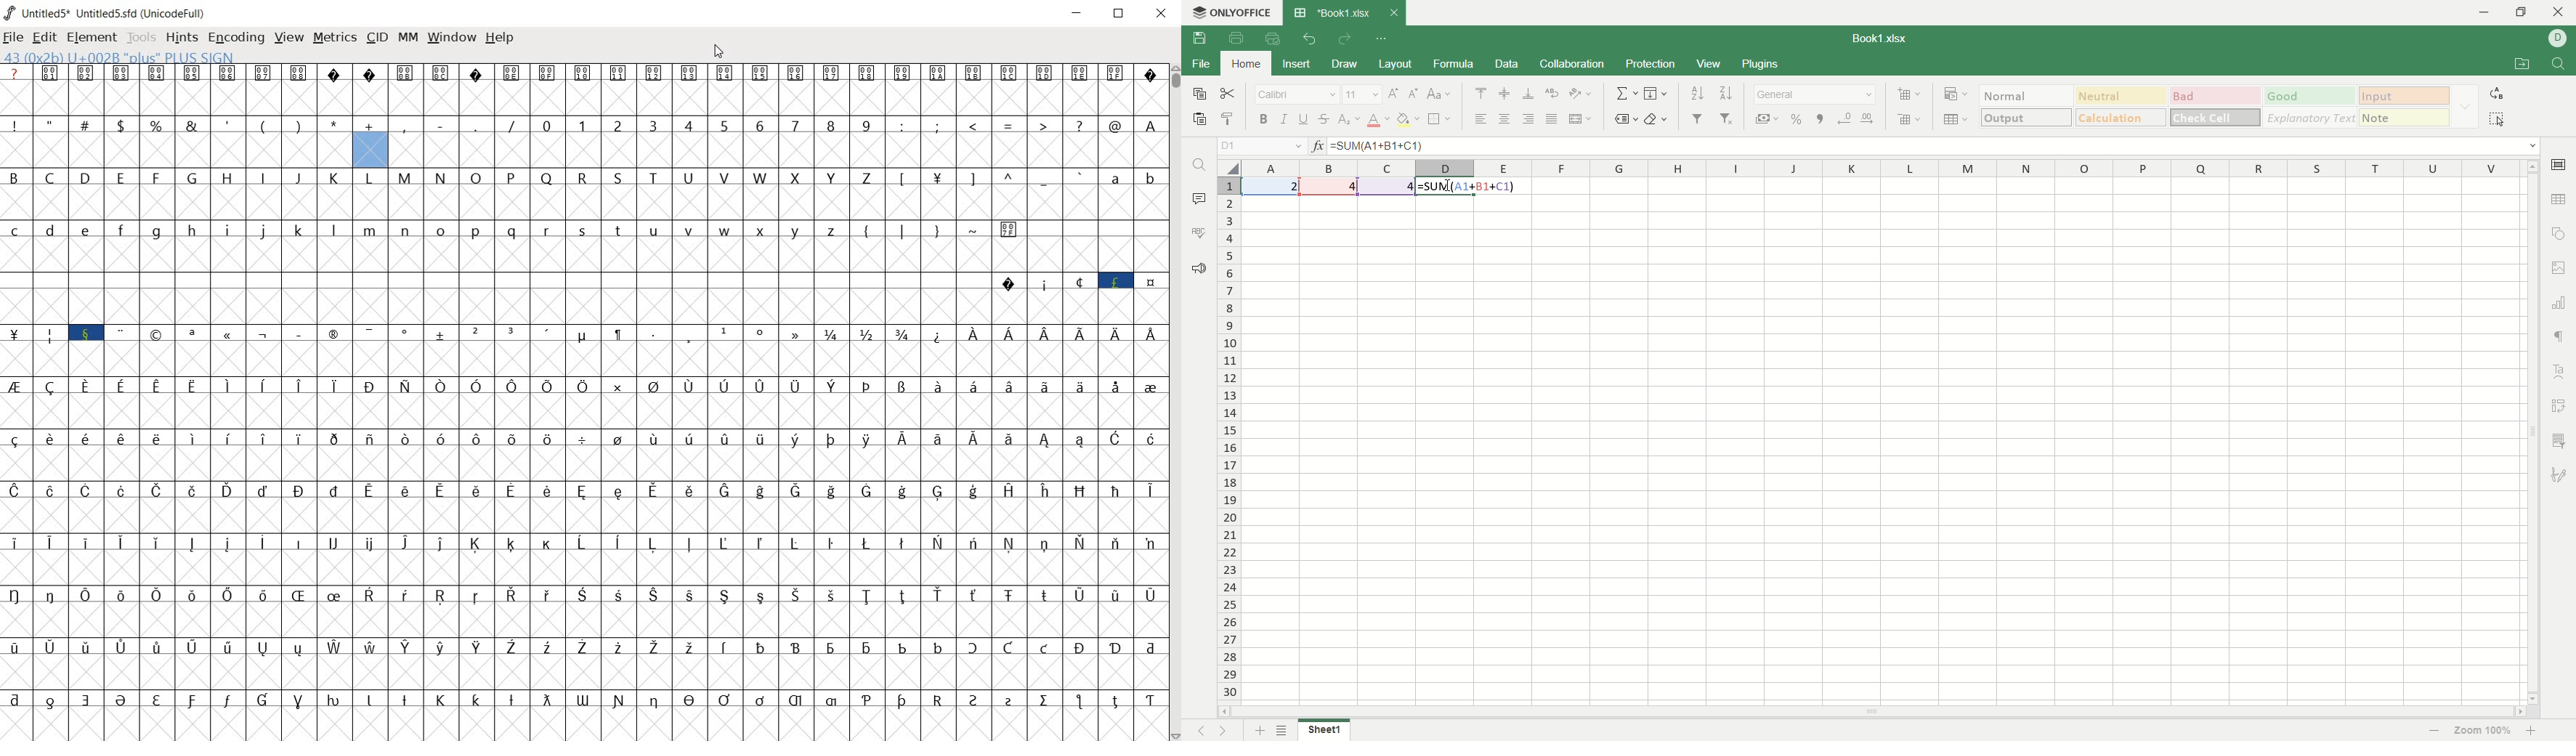 This screenshot has height=756, width=2576. What do you see at coordinates (2496, 94) in the screenshot?
I see `replace` at bounding box center [2496, 94].